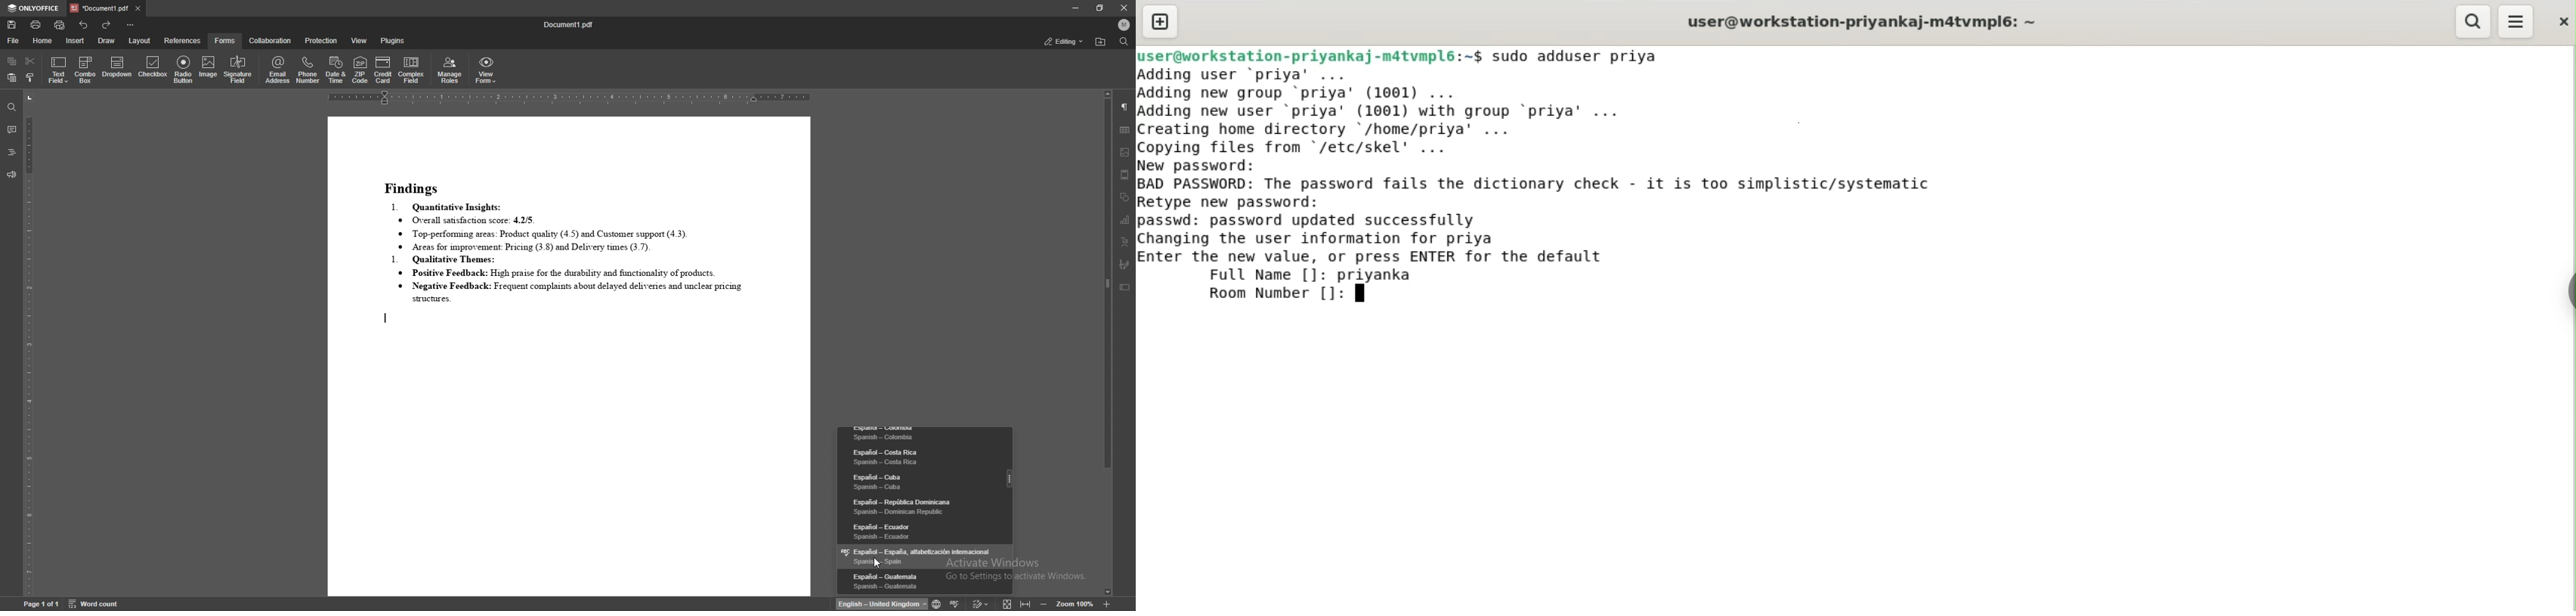 This screenshot has width=2576, height=616. Describe the element at coordinates (1125, 198) in the screenshot. I see `shapes` at that location.